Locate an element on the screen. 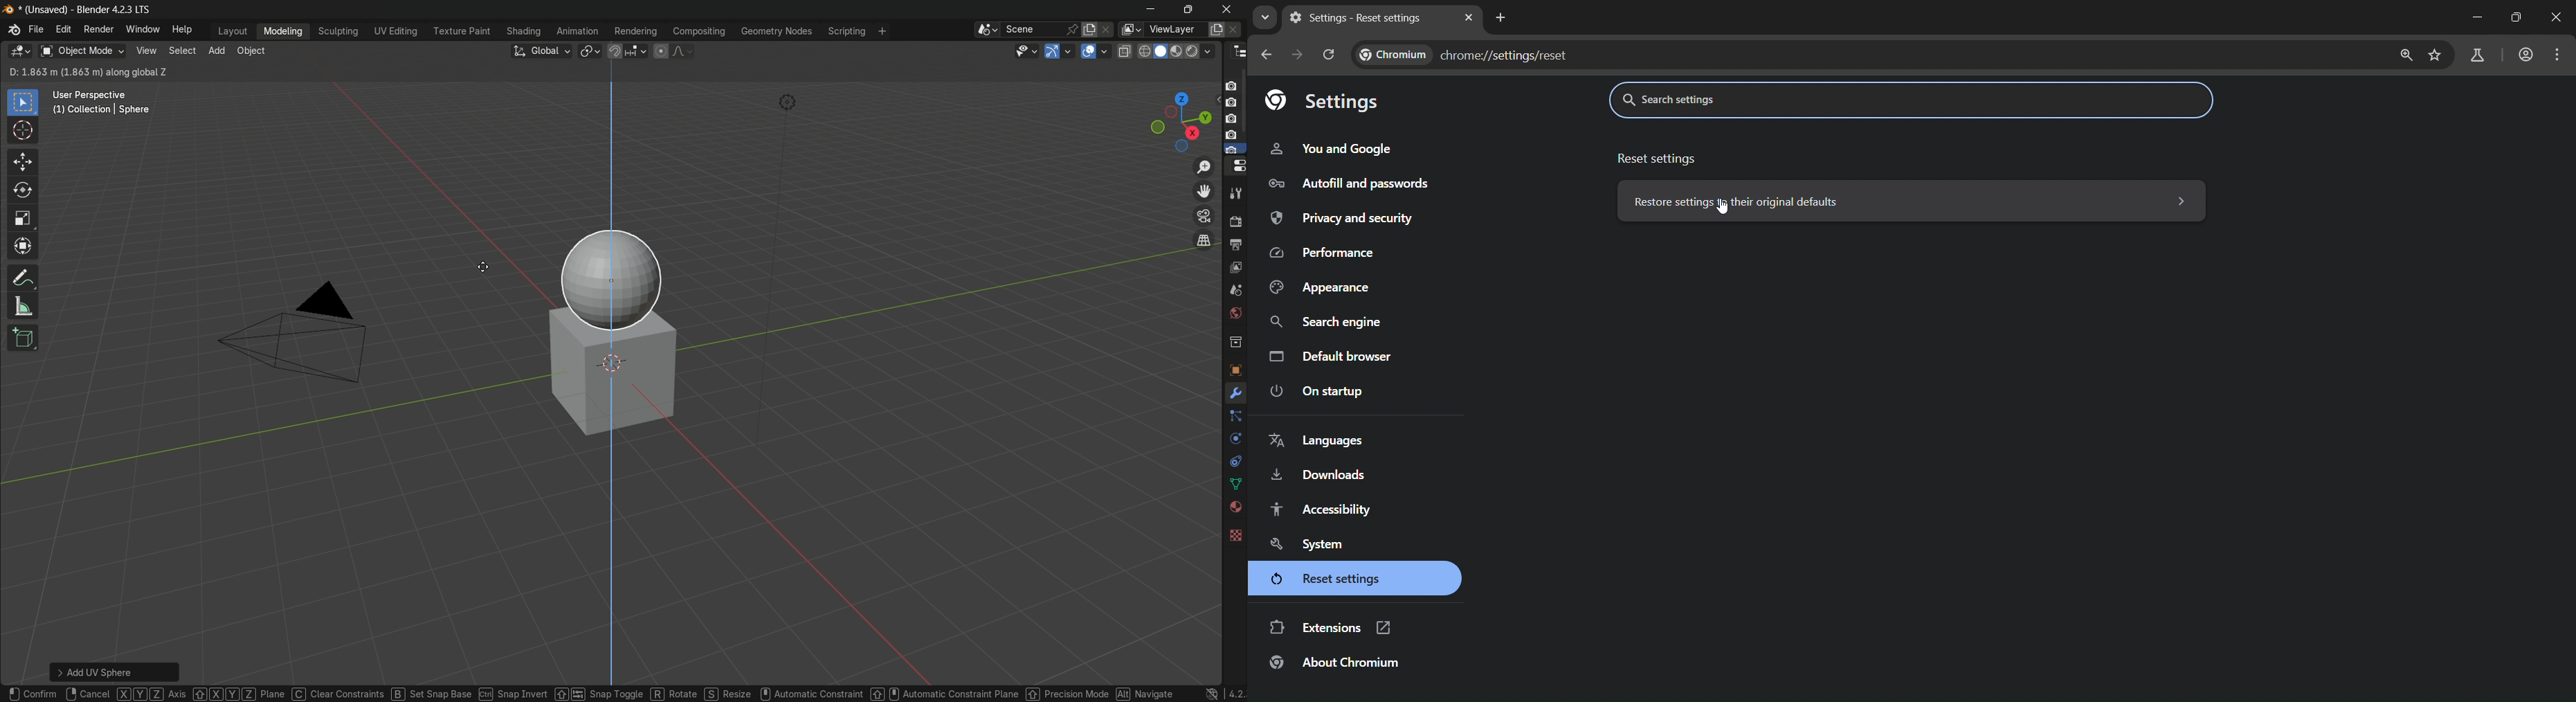  scale is located at coordinates (24, 220).